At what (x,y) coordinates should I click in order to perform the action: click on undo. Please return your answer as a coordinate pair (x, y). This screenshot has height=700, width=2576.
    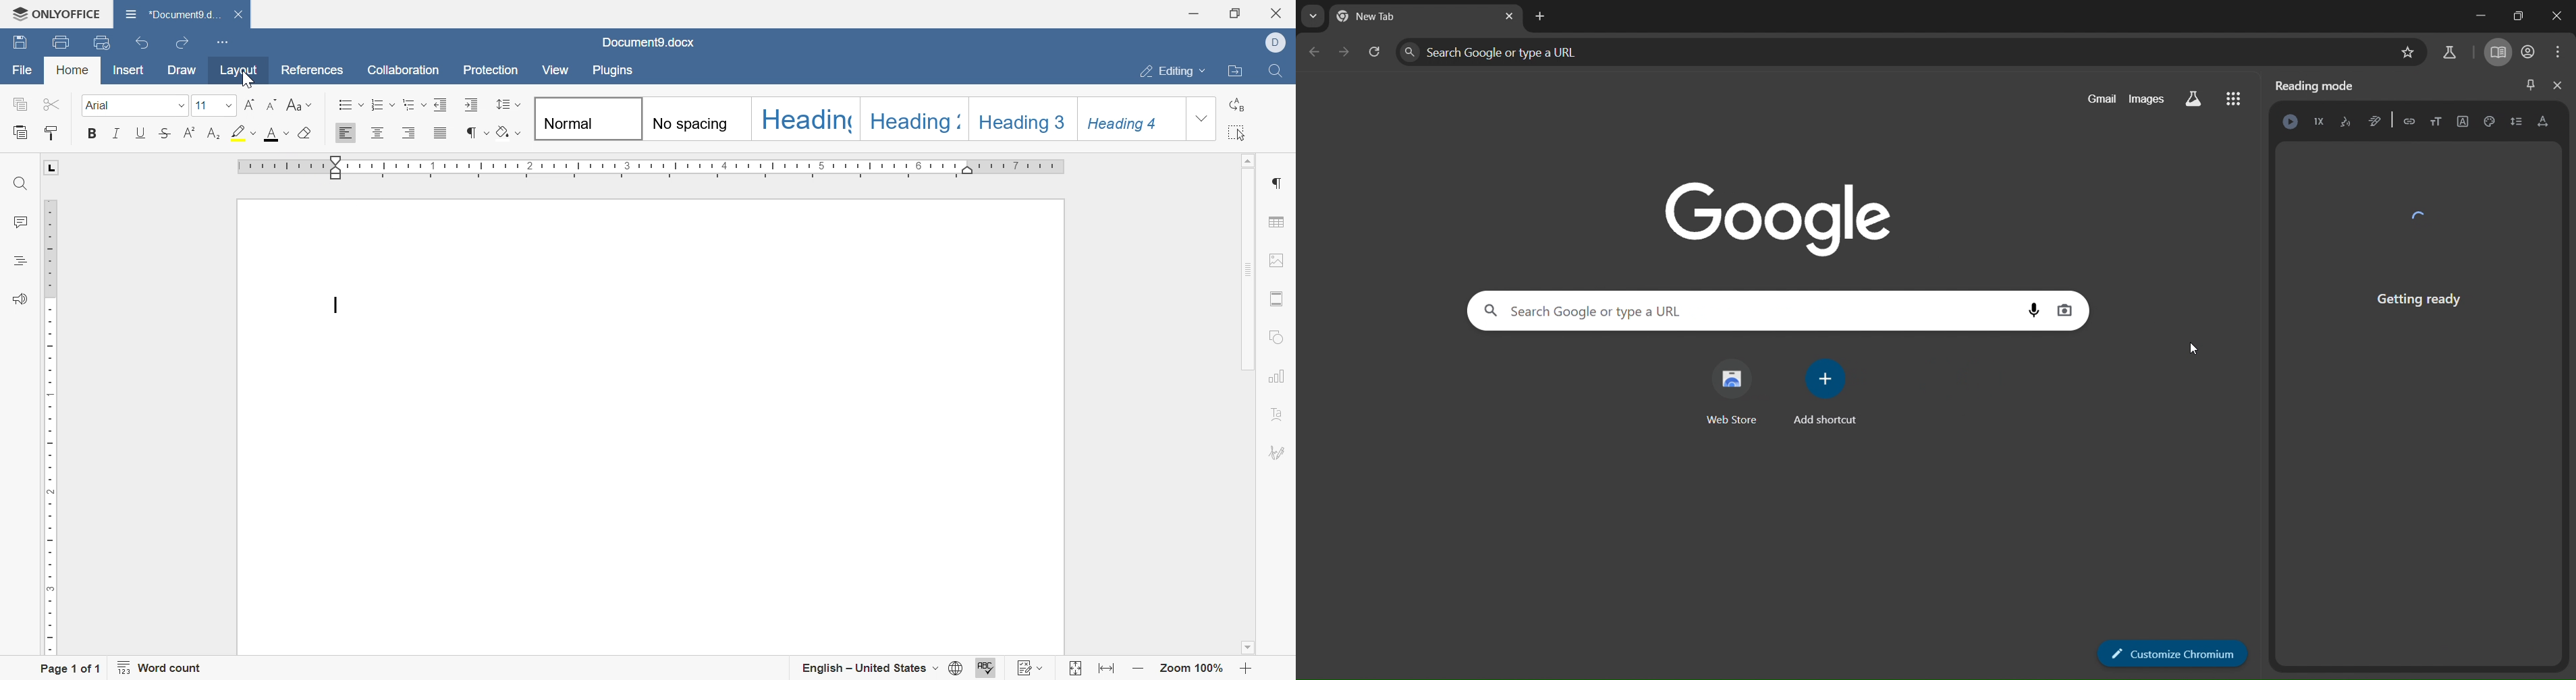
    Looking at the image, I should click on (146, 45).